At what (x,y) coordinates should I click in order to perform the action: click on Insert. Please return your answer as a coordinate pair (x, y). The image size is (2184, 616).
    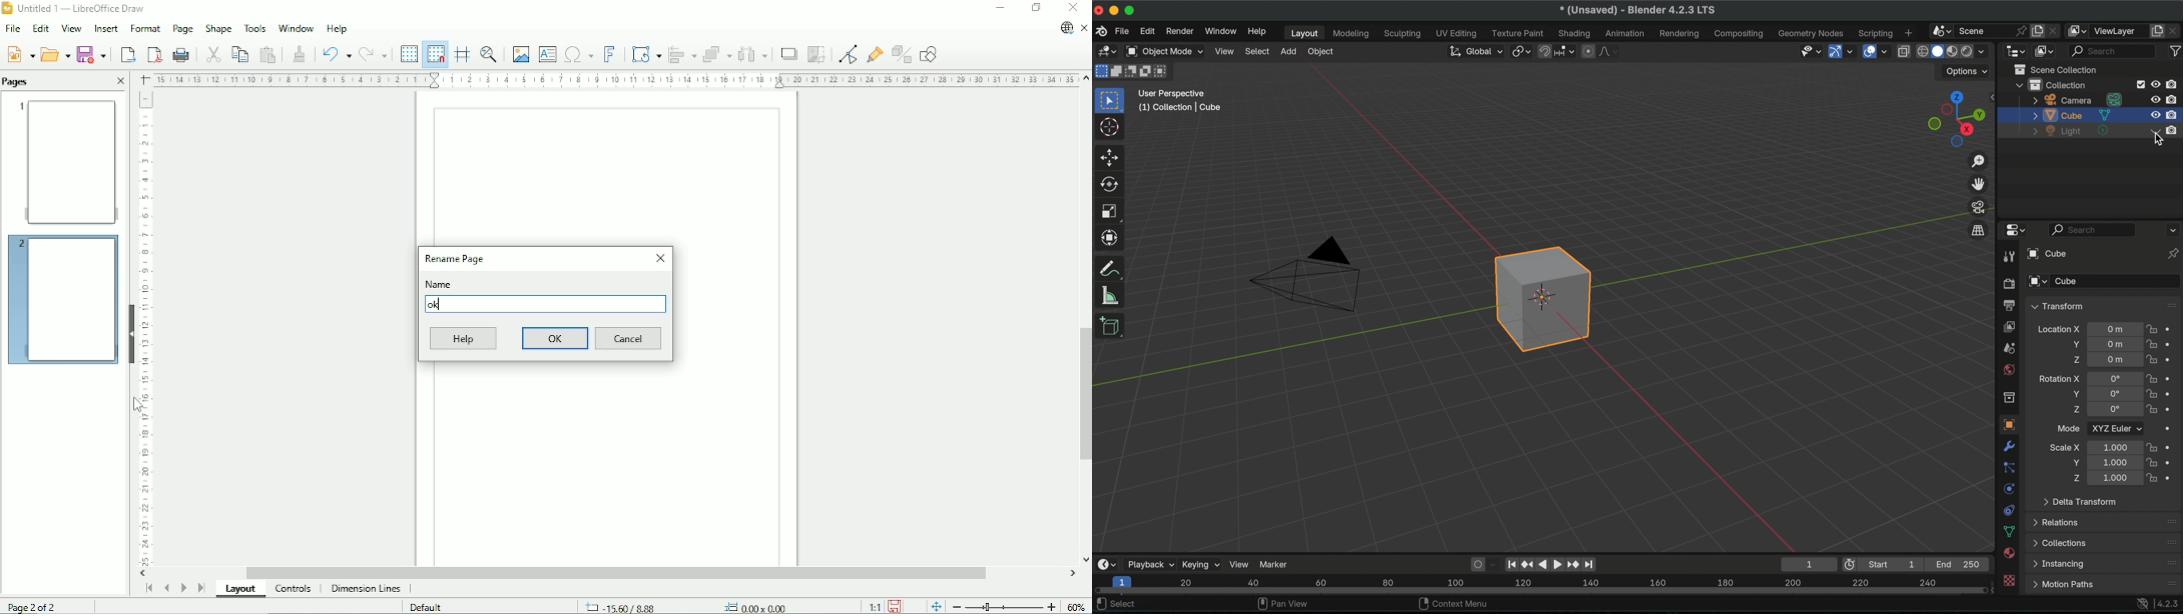
    Looking at the image, I should click on (104, 29).